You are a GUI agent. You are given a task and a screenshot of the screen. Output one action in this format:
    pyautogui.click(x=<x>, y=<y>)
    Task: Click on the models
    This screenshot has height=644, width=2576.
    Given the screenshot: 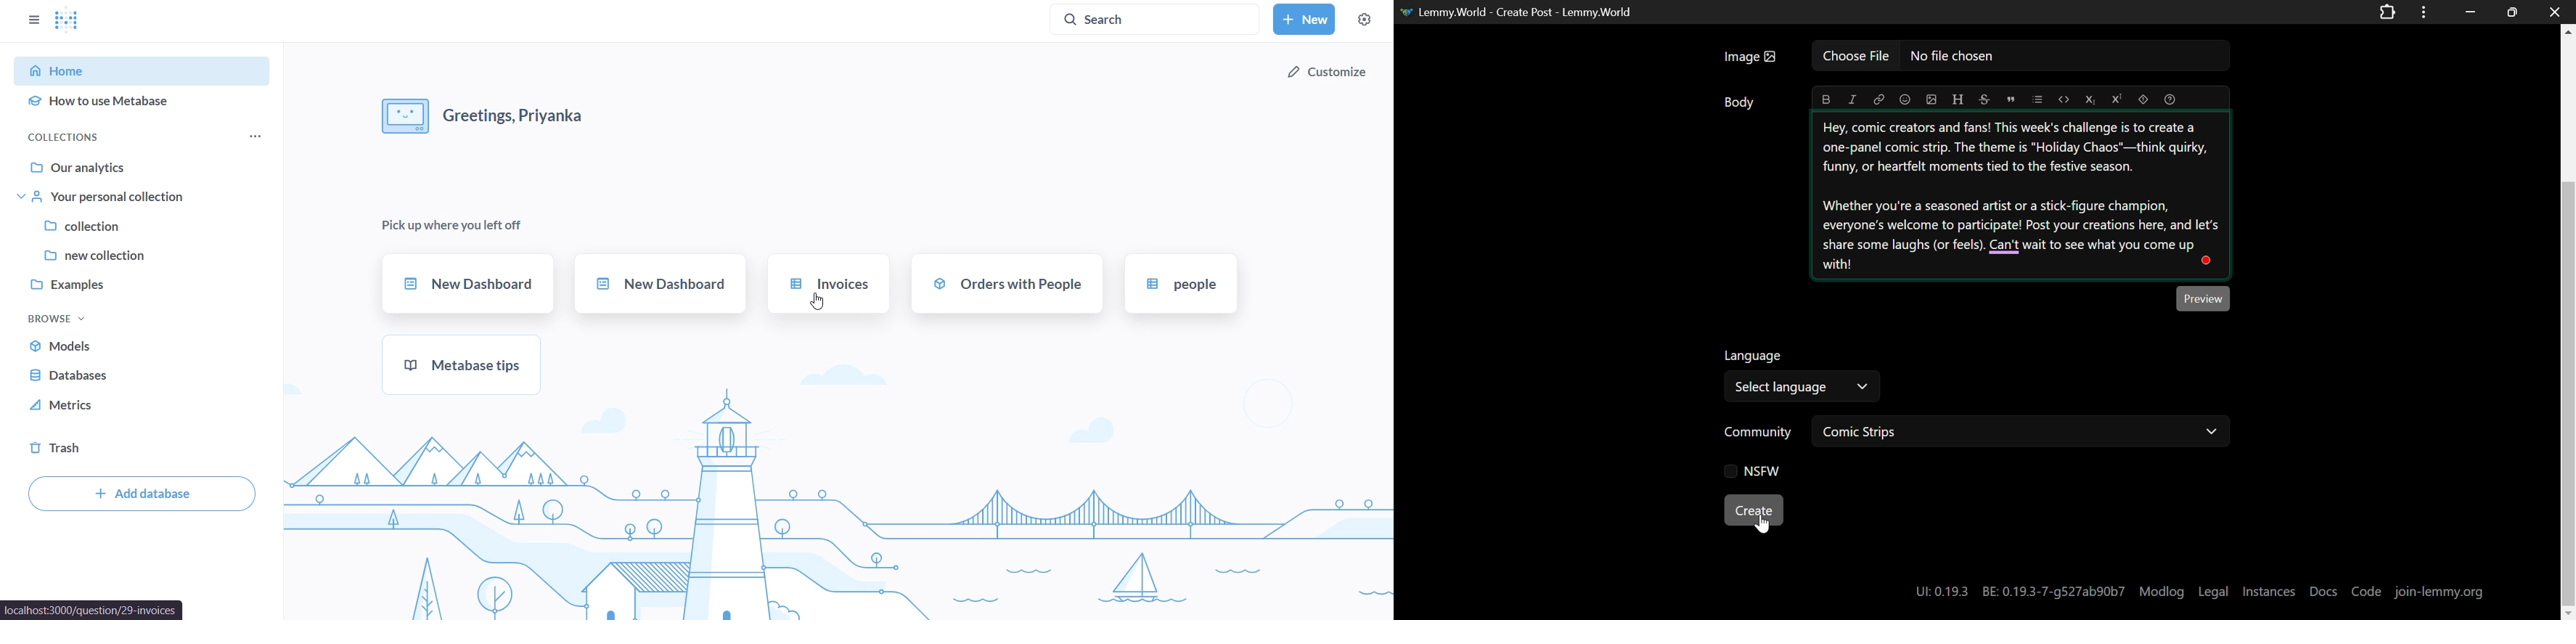 What is the action you would take?
    pyautogui.click(x=61, y=348)
    